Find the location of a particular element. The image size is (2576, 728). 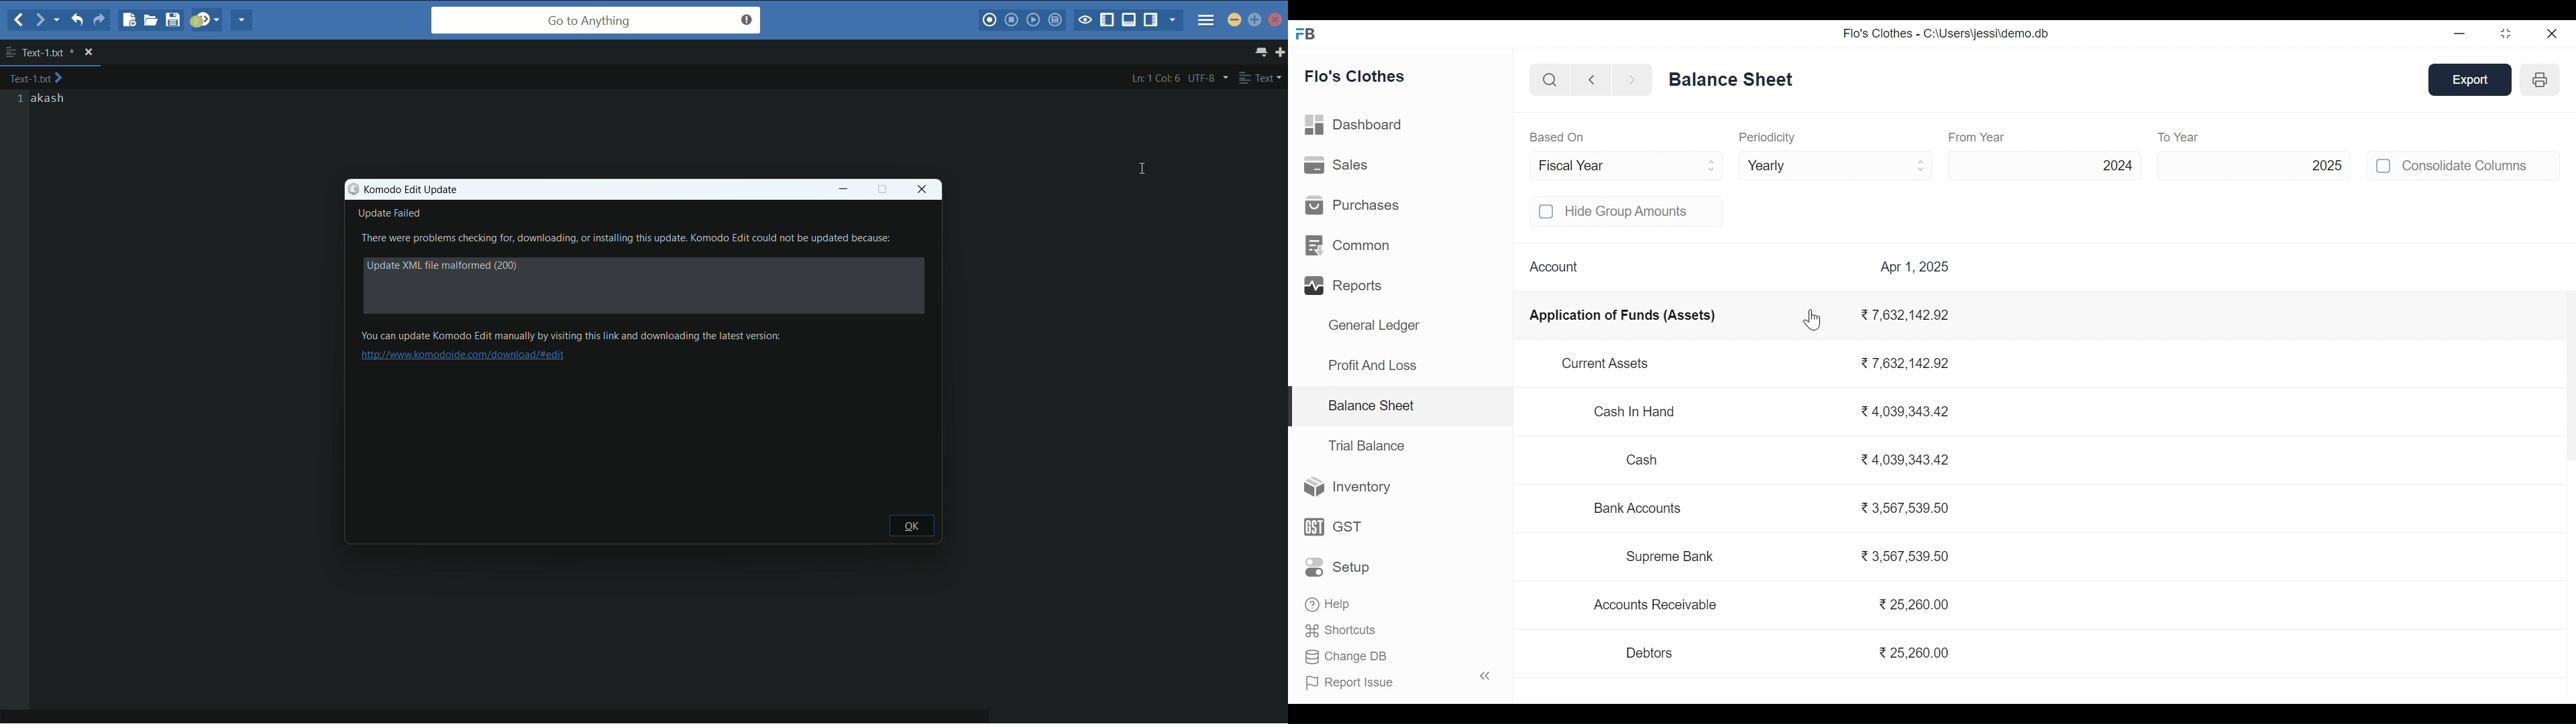

Yearly is located at coordinates (1837, 164).